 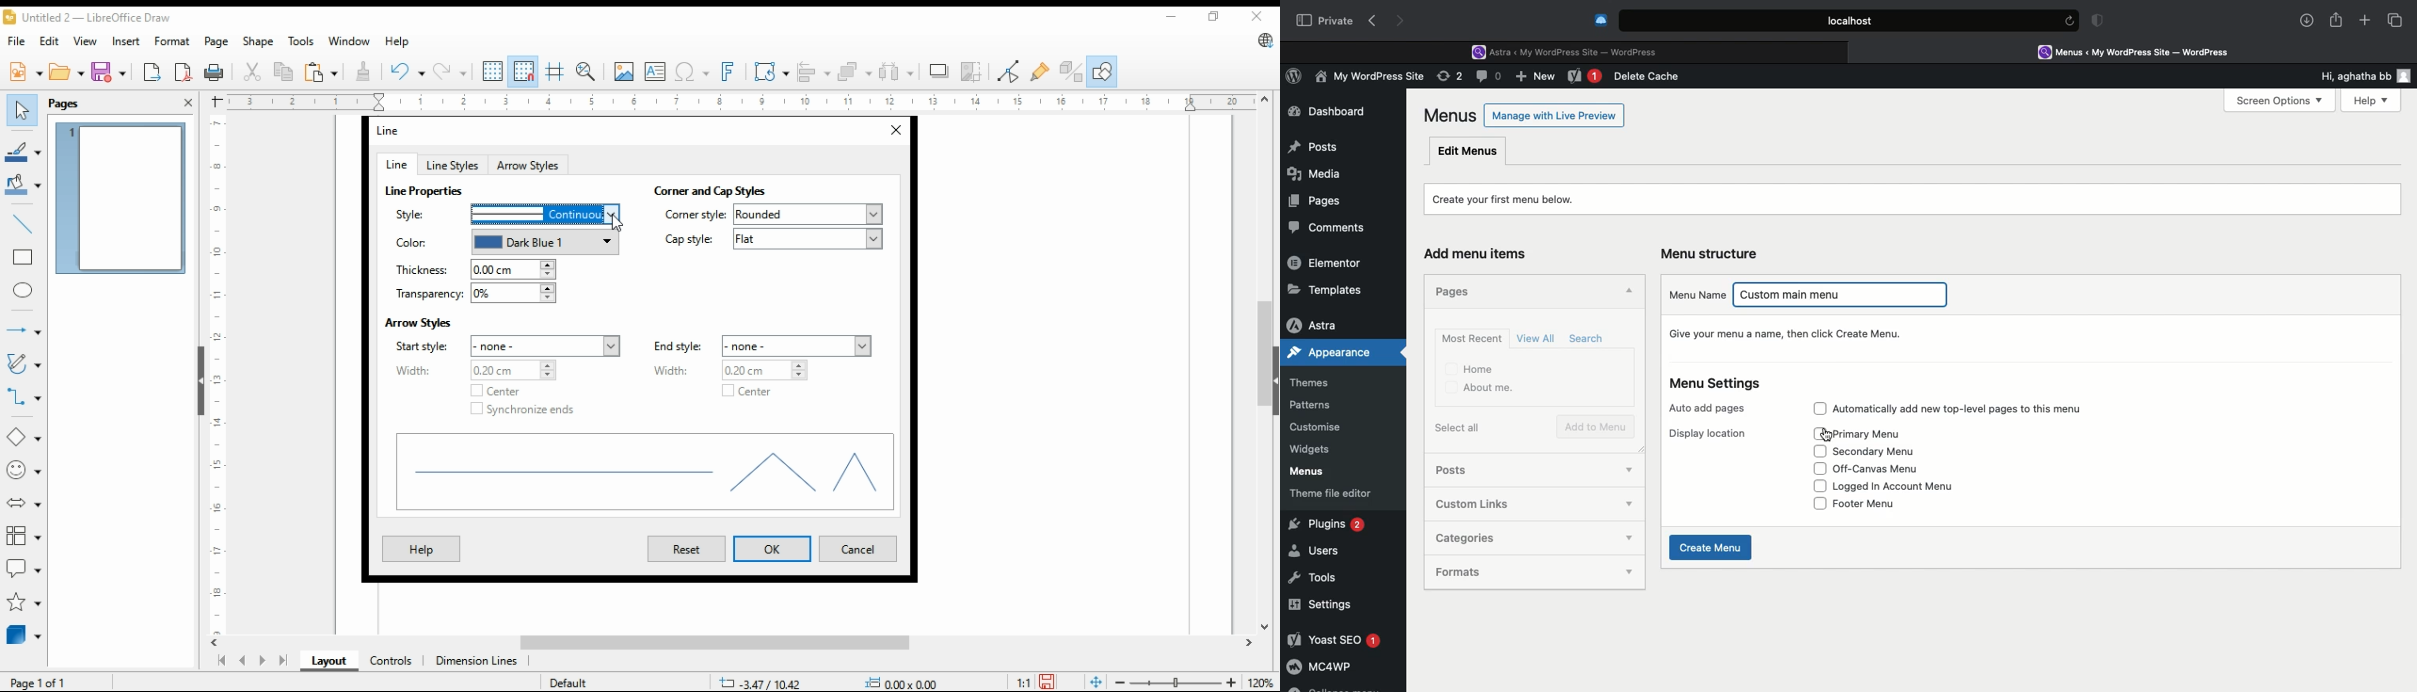 I want to click on mouse pointer, so click(x=618, y=224).